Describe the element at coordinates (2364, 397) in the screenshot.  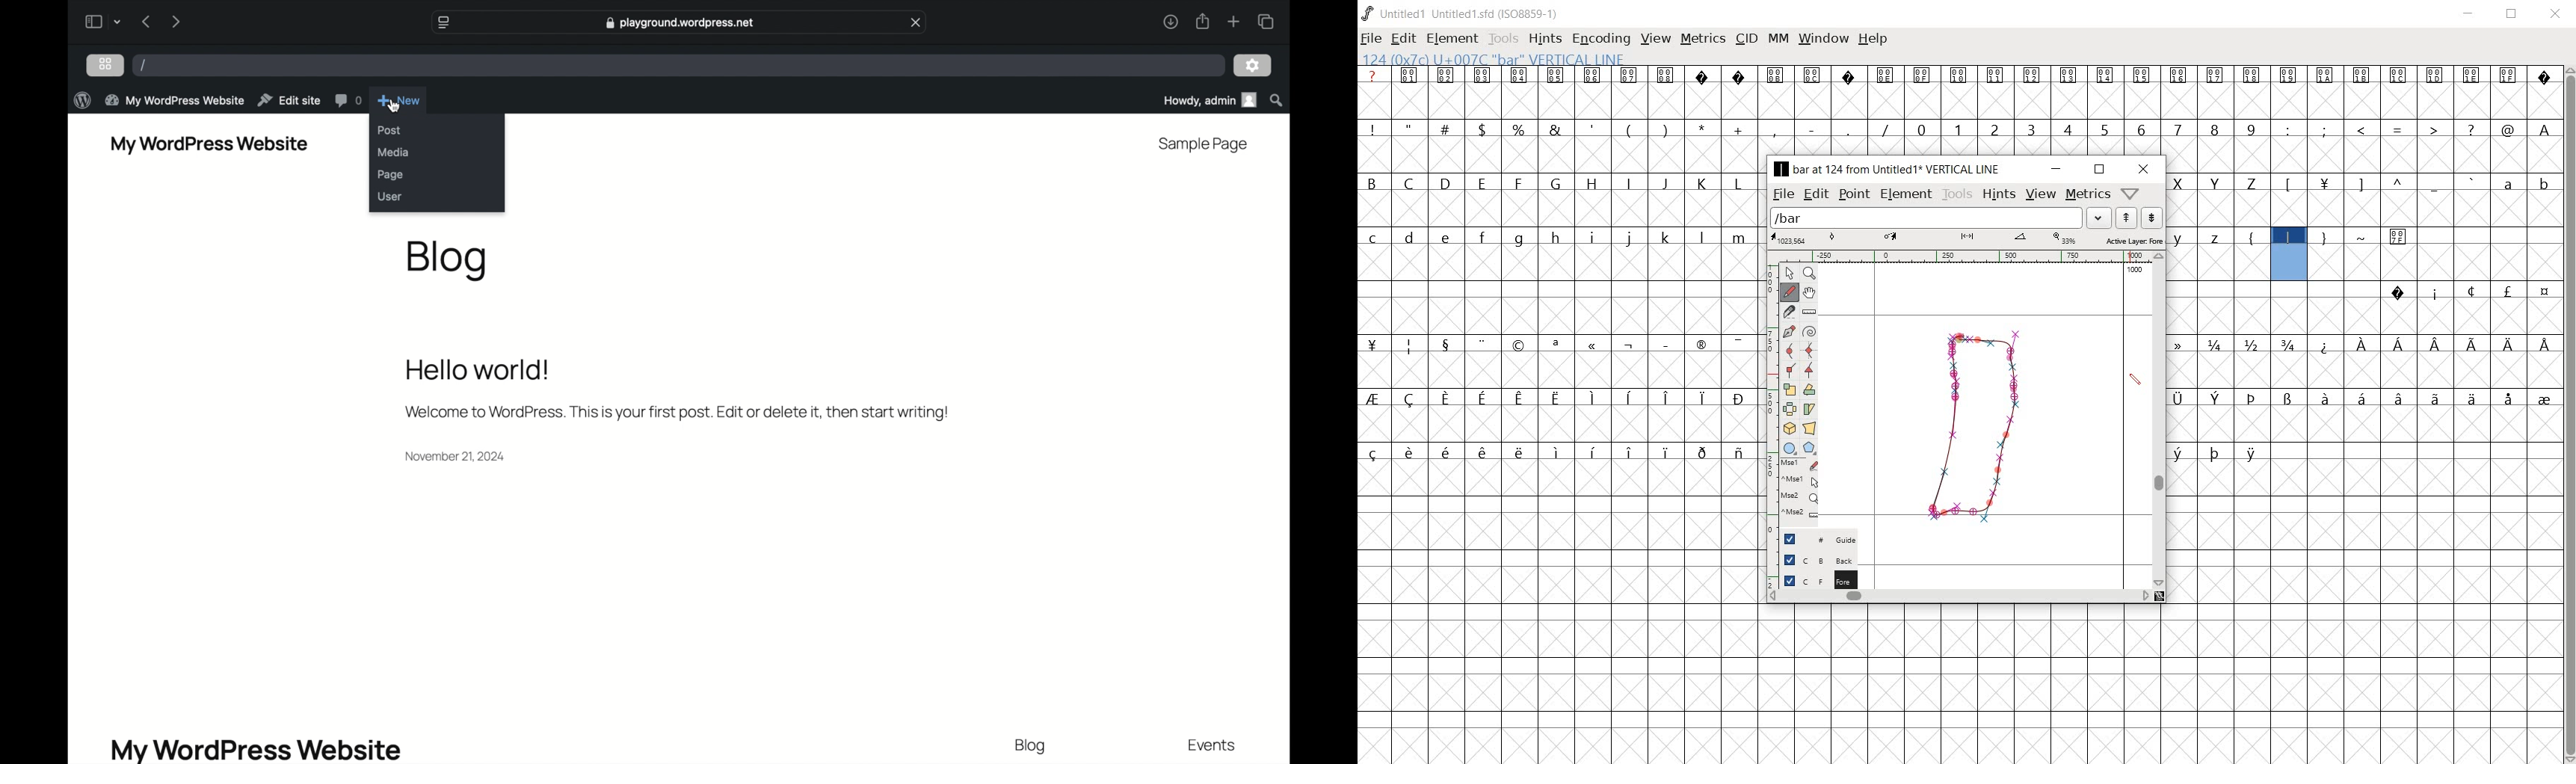
I see `special letters` at that location.